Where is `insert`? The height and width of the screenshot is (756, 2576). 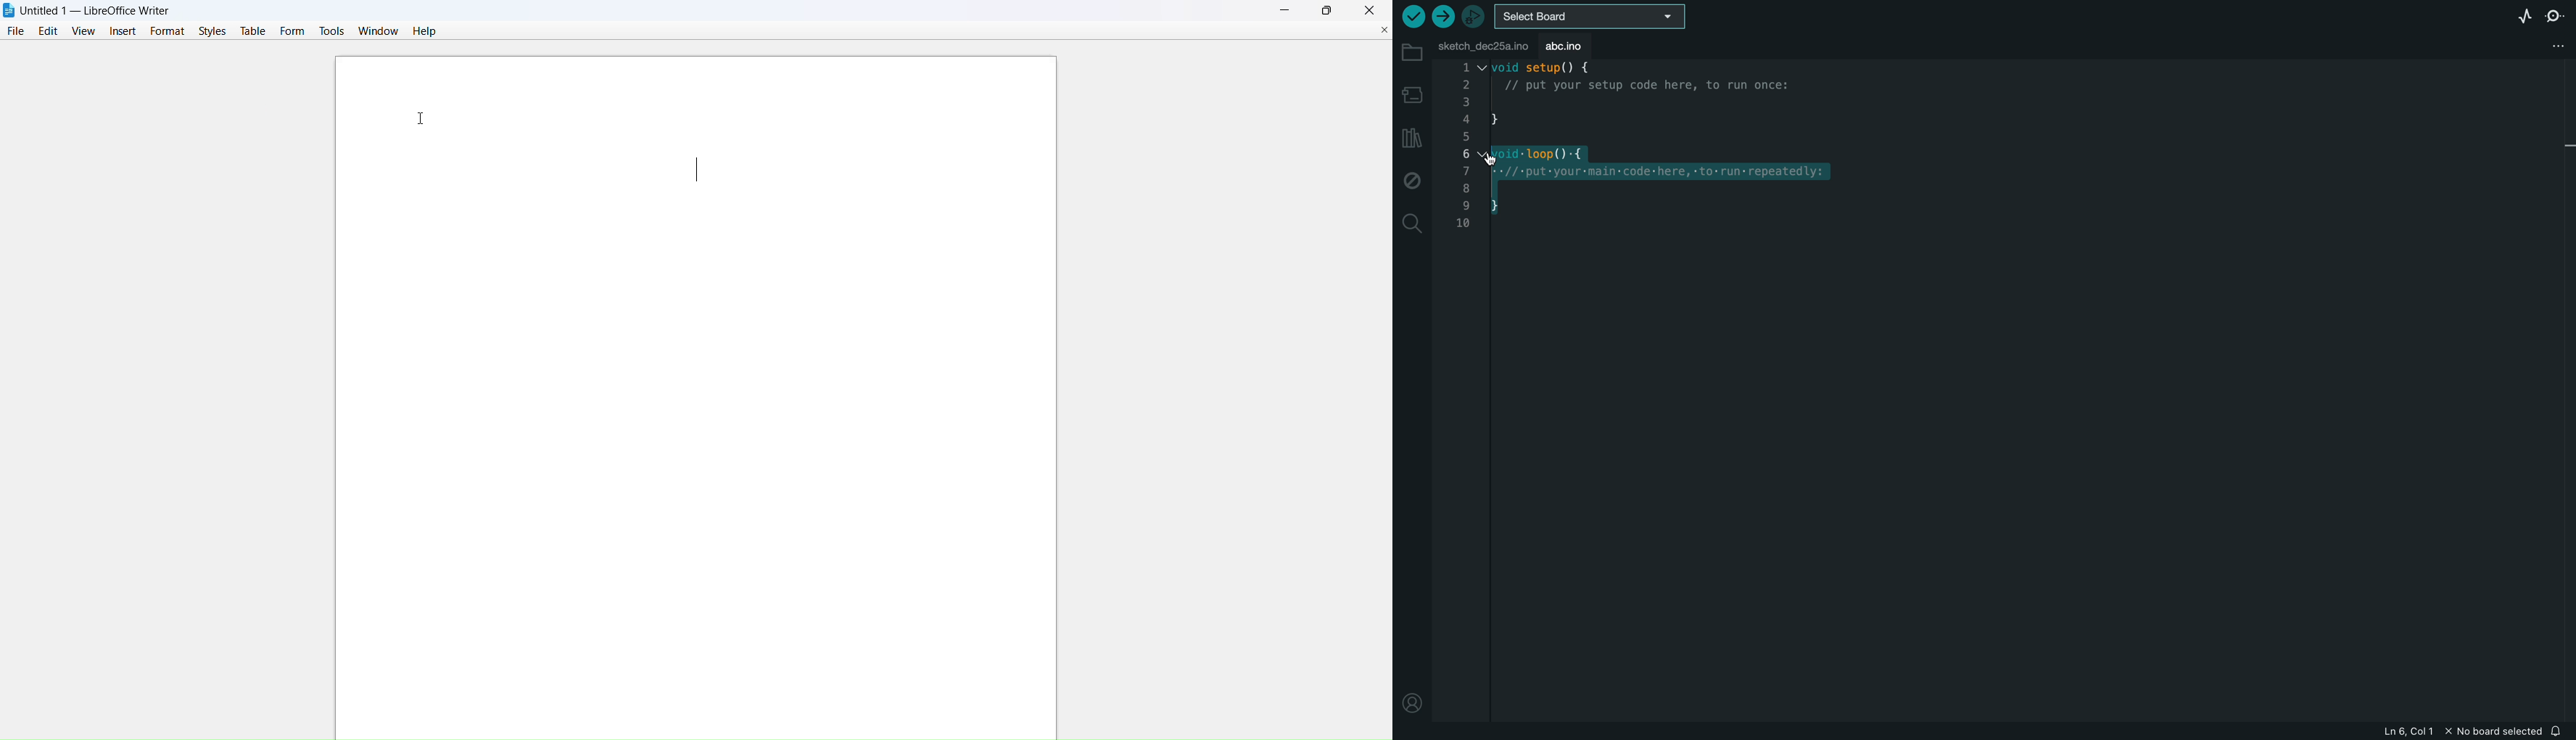
insert is located at coordinates (123, 30).